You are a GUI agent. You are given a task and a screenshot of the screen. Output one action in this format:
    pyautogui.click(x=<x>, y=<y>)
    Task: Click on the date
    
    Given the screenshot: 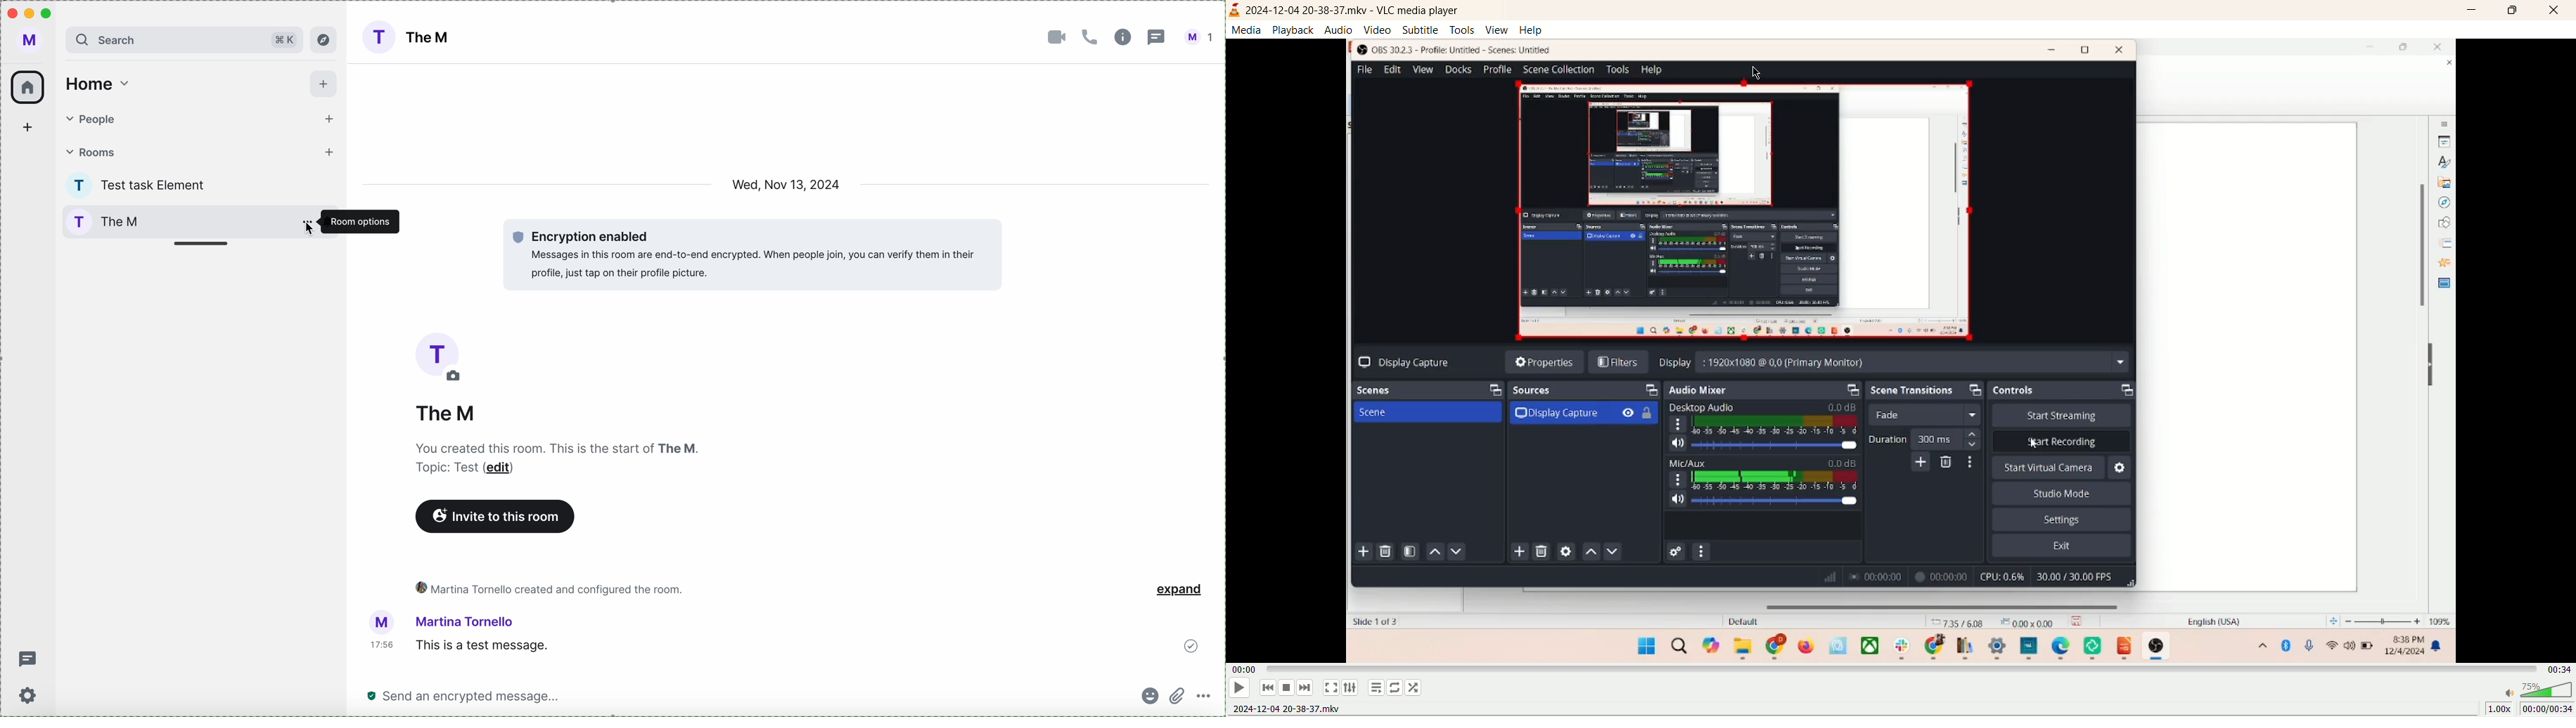 What is the action you would take?
    pyautogui.click(x=788, y=184)
    